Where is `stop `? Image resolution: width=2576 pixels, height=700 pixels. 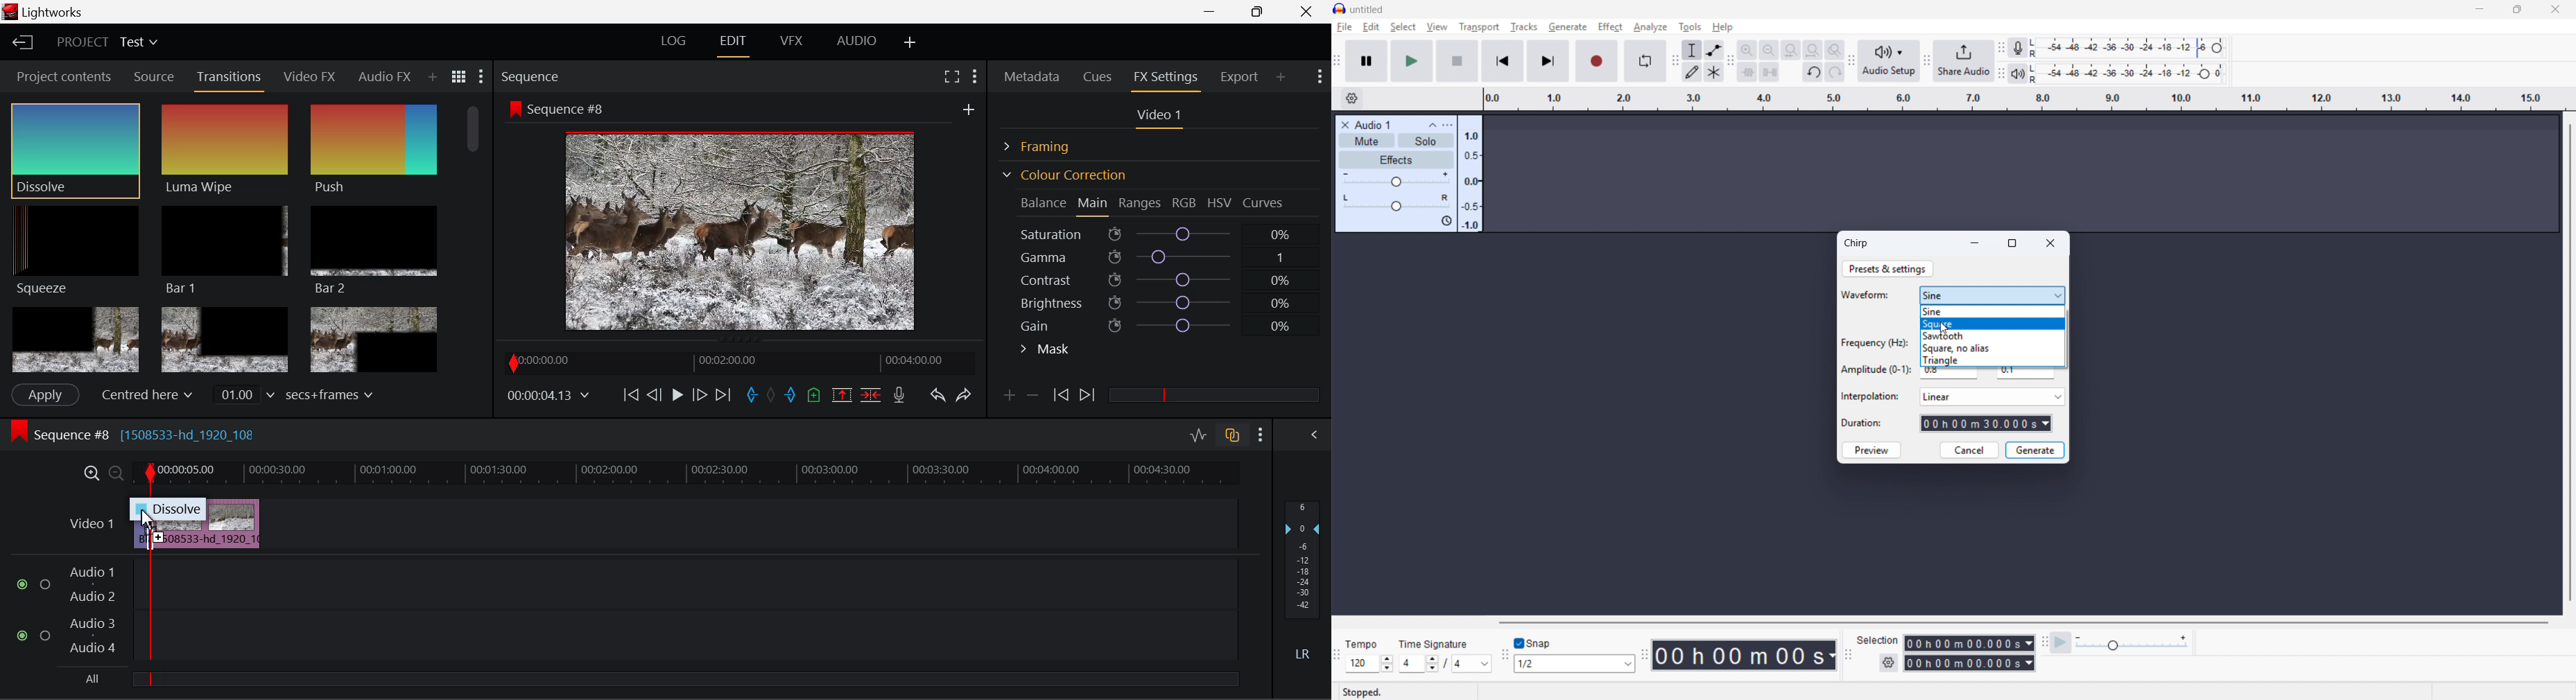
stop  is located at coordinates (1457, 61).